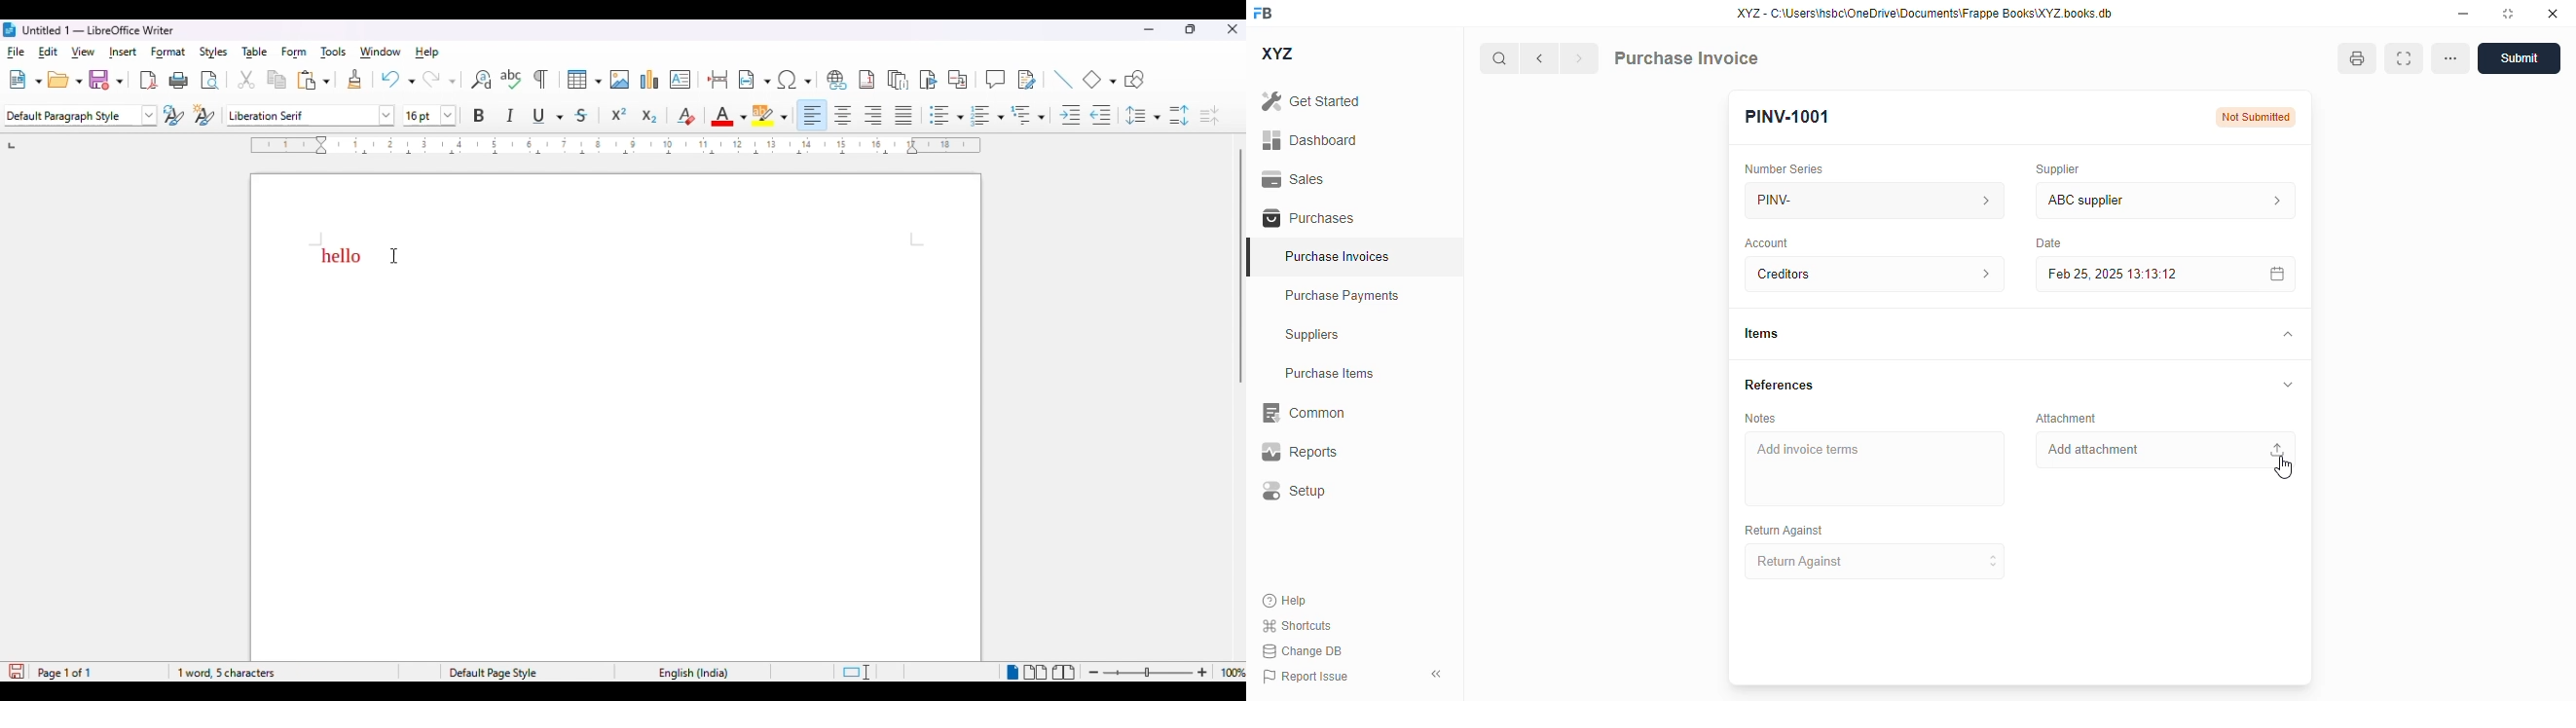  Describe the element at coordinates (210, 82) in the screenshot. I see `toggle print preview` at that location.